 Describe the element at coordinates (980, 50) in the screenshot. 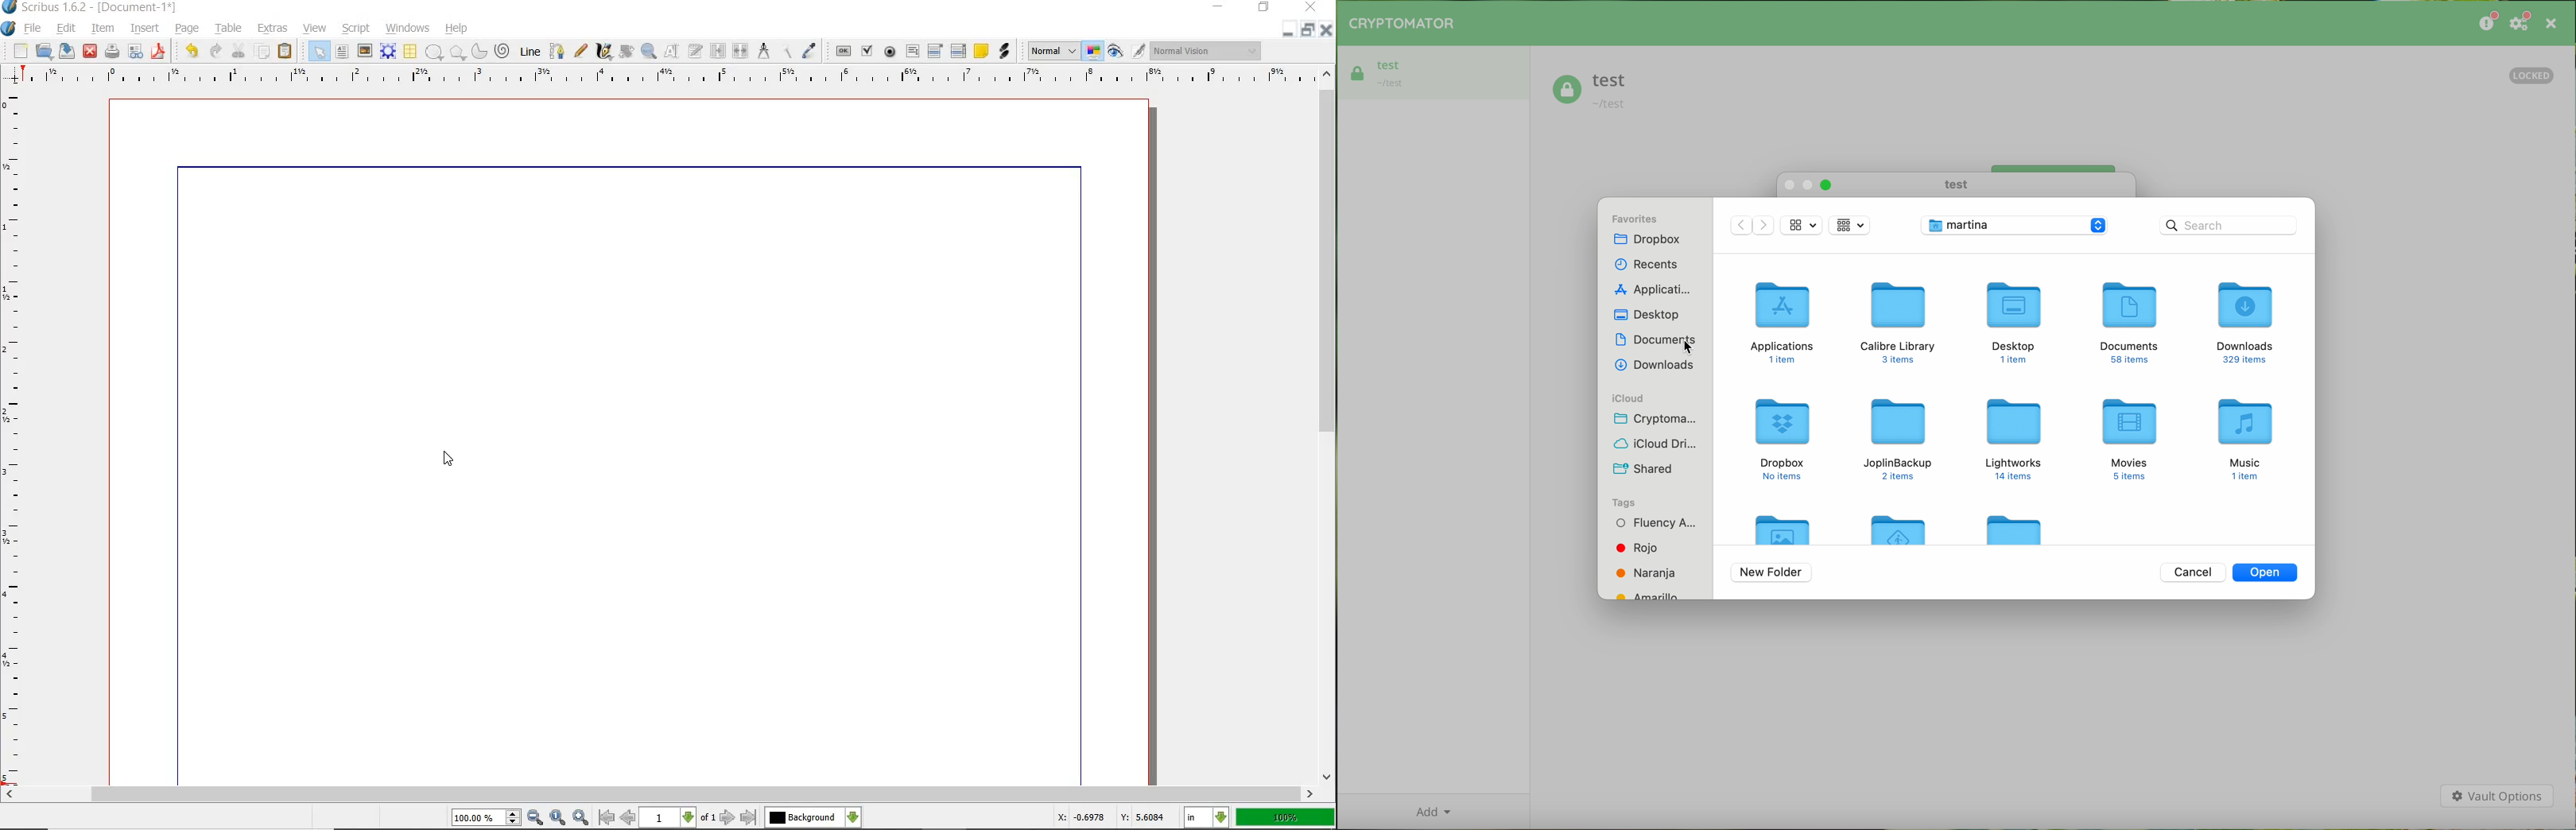

I see `TEXT ANNOATATION` at that location.